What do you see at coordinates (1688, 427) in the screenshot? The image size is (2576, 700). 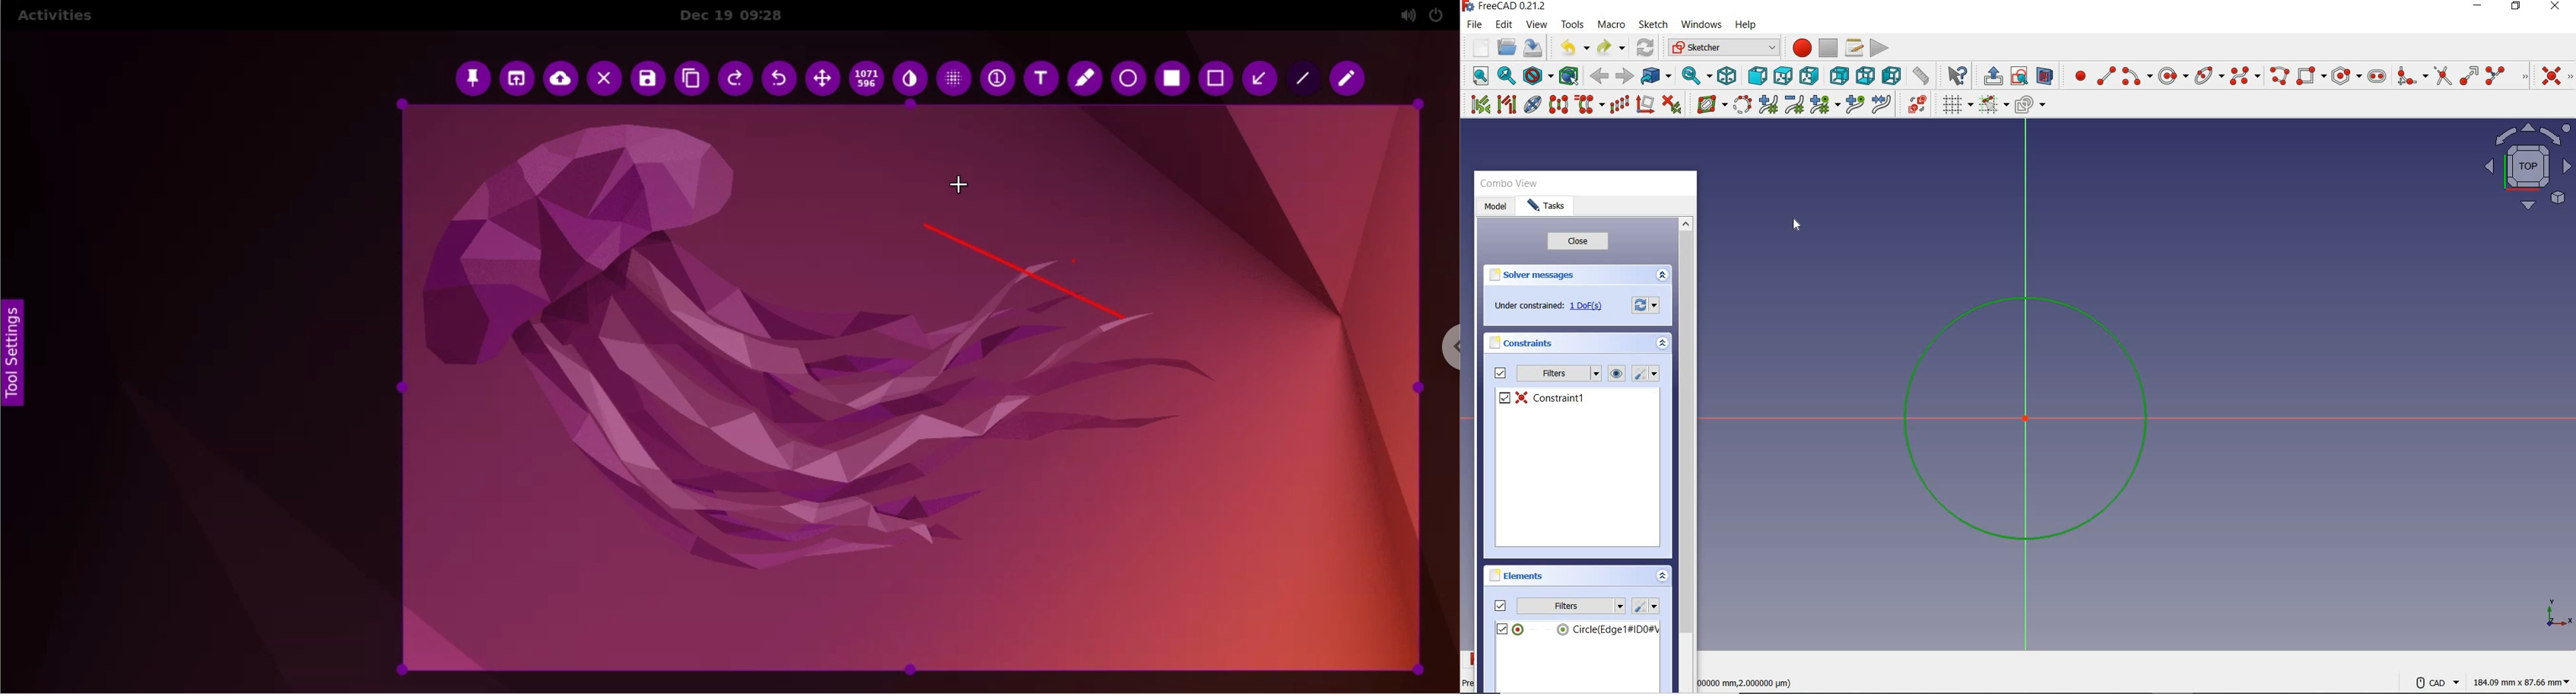 I see `scrollbar` at bounding box center [1688, 427].